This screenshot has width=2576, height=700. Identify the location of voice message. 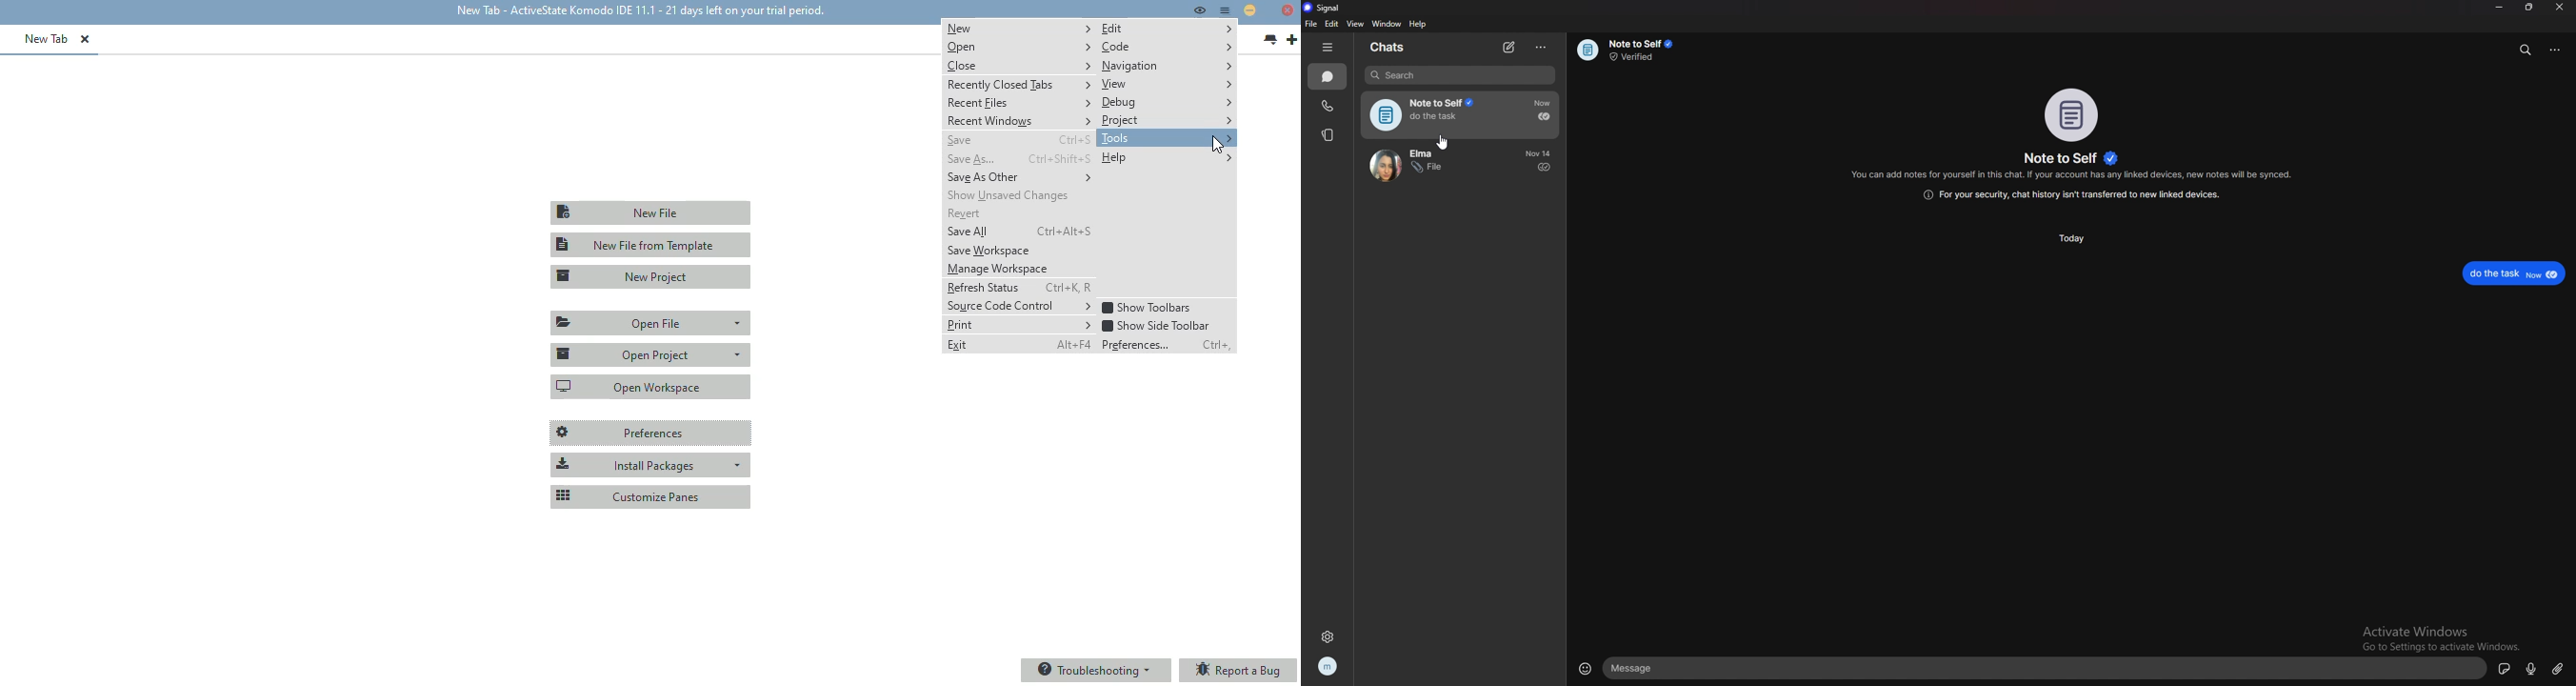
(2532, 667).